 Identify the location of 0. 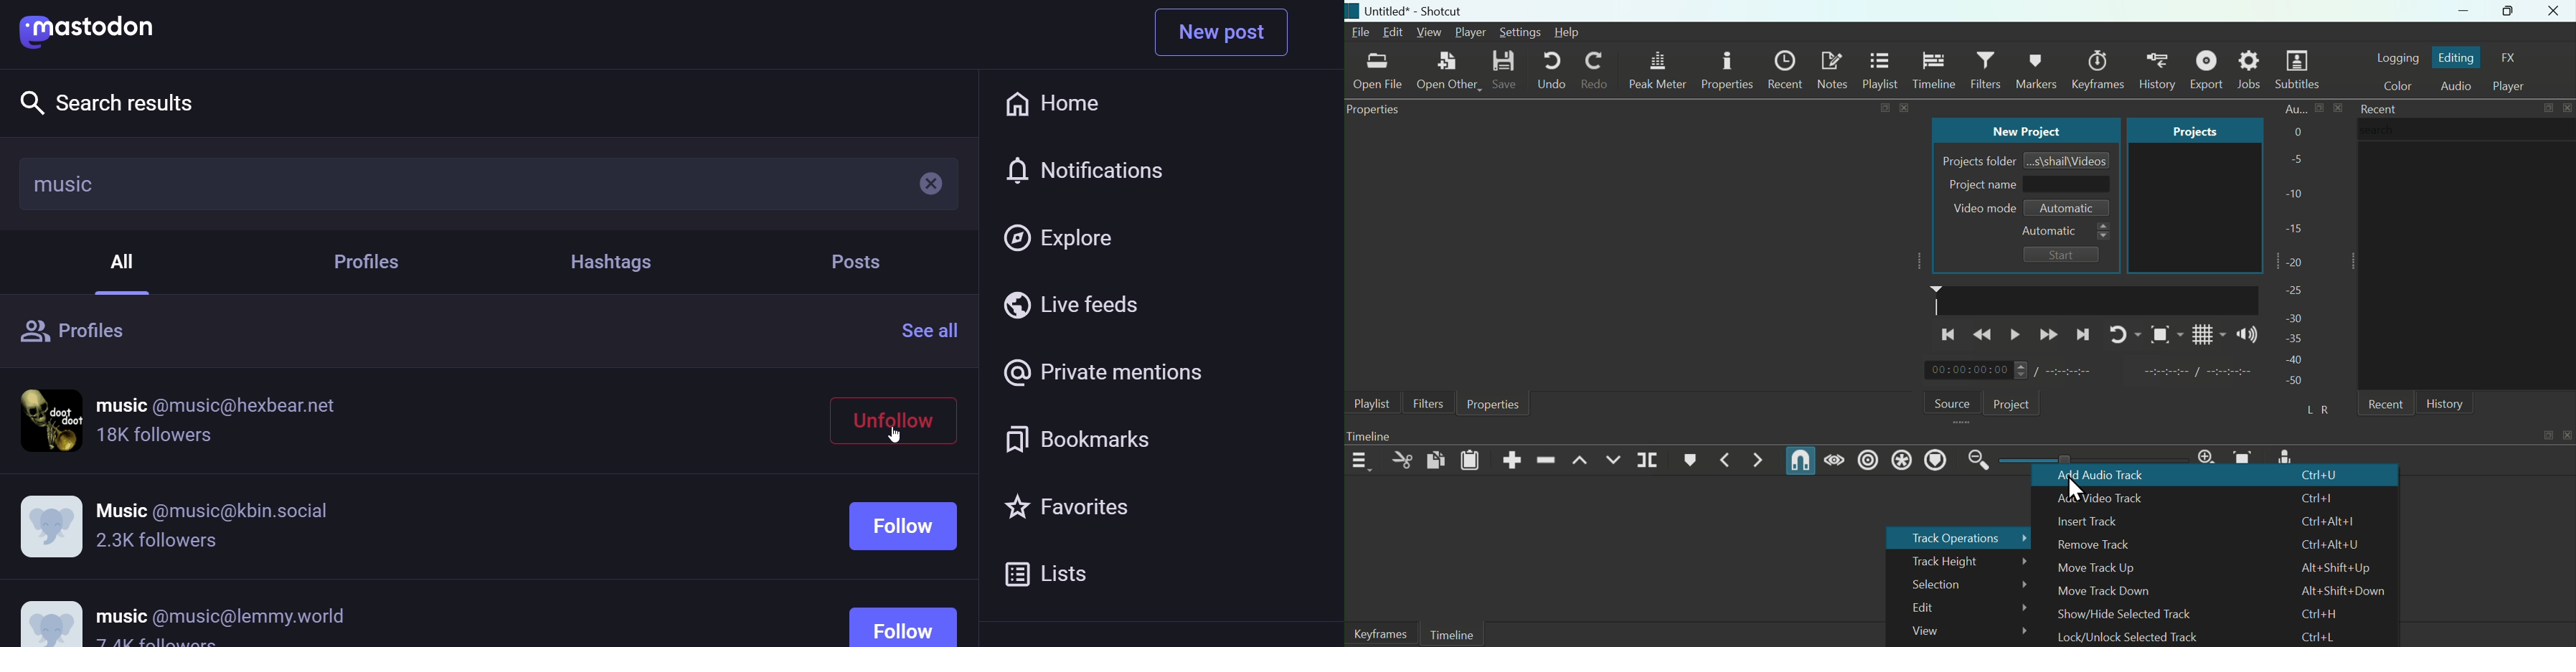
(2296, 133).